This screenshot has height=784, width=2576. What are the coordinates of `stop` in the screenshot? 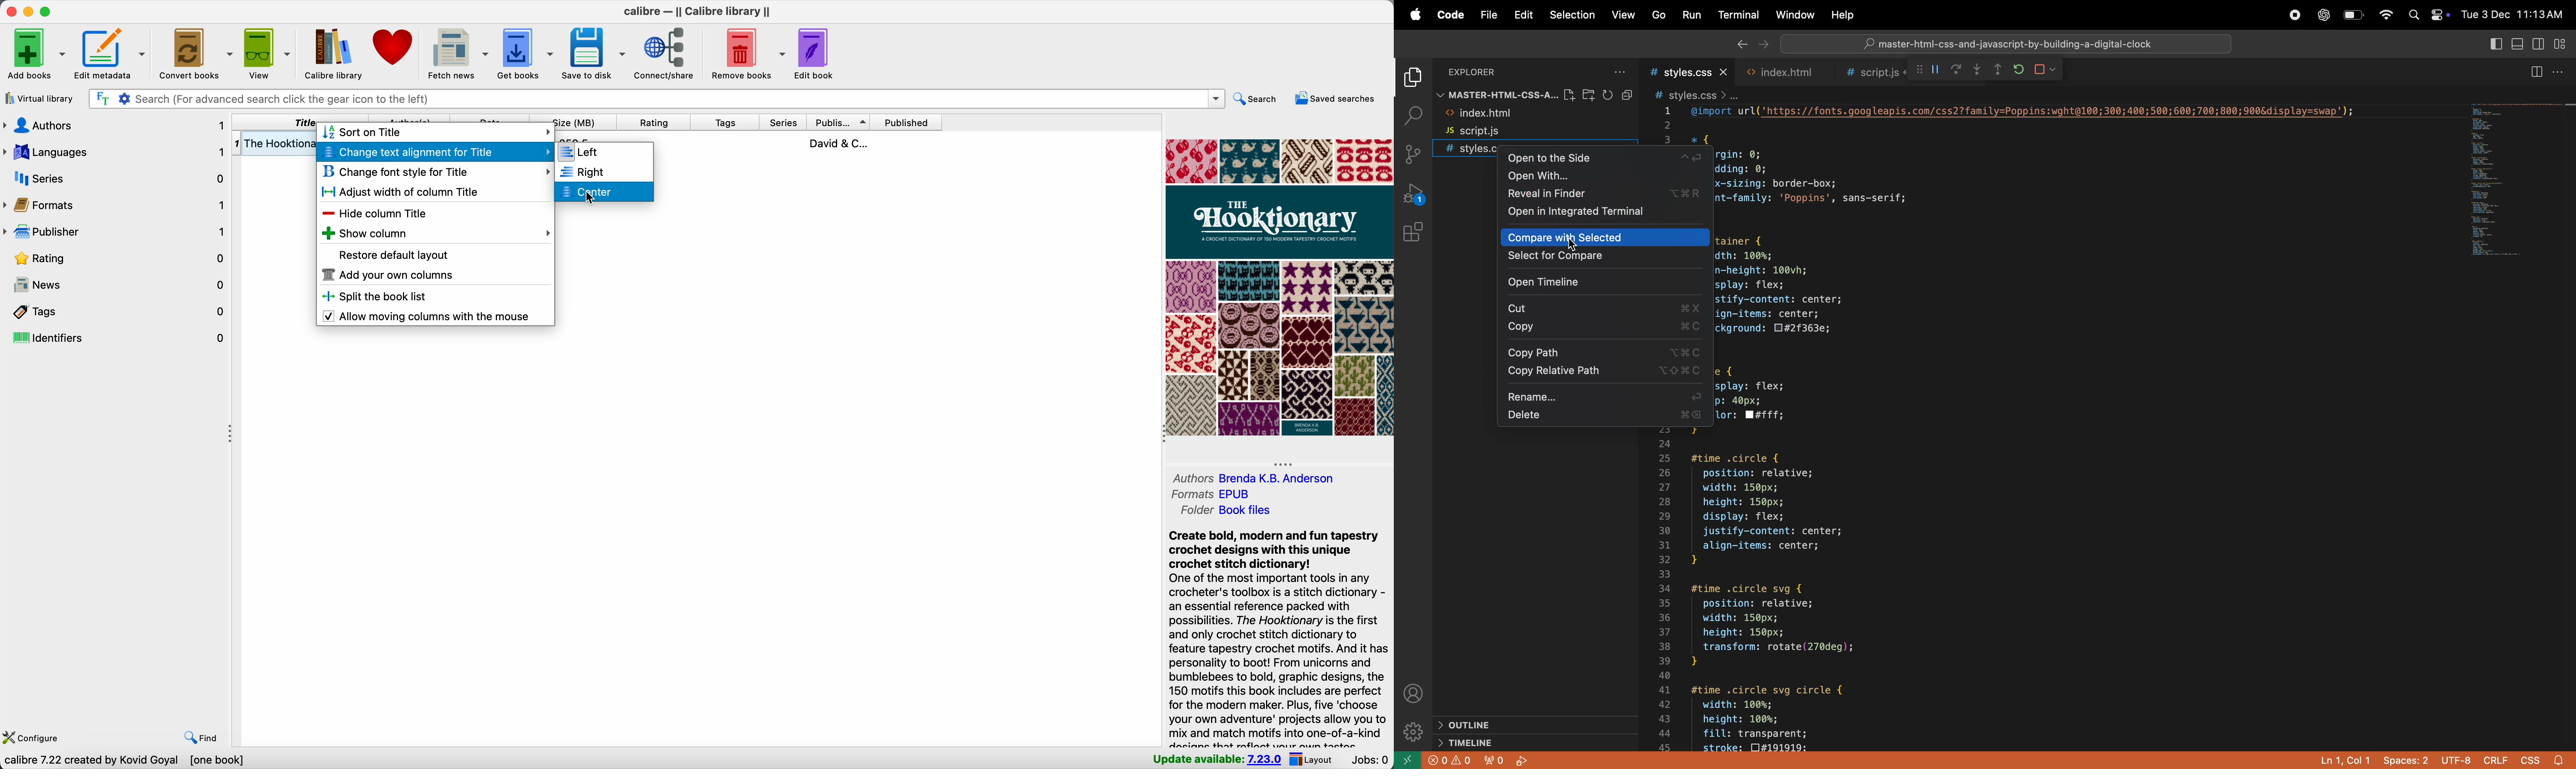 It's located at (2047, 69).